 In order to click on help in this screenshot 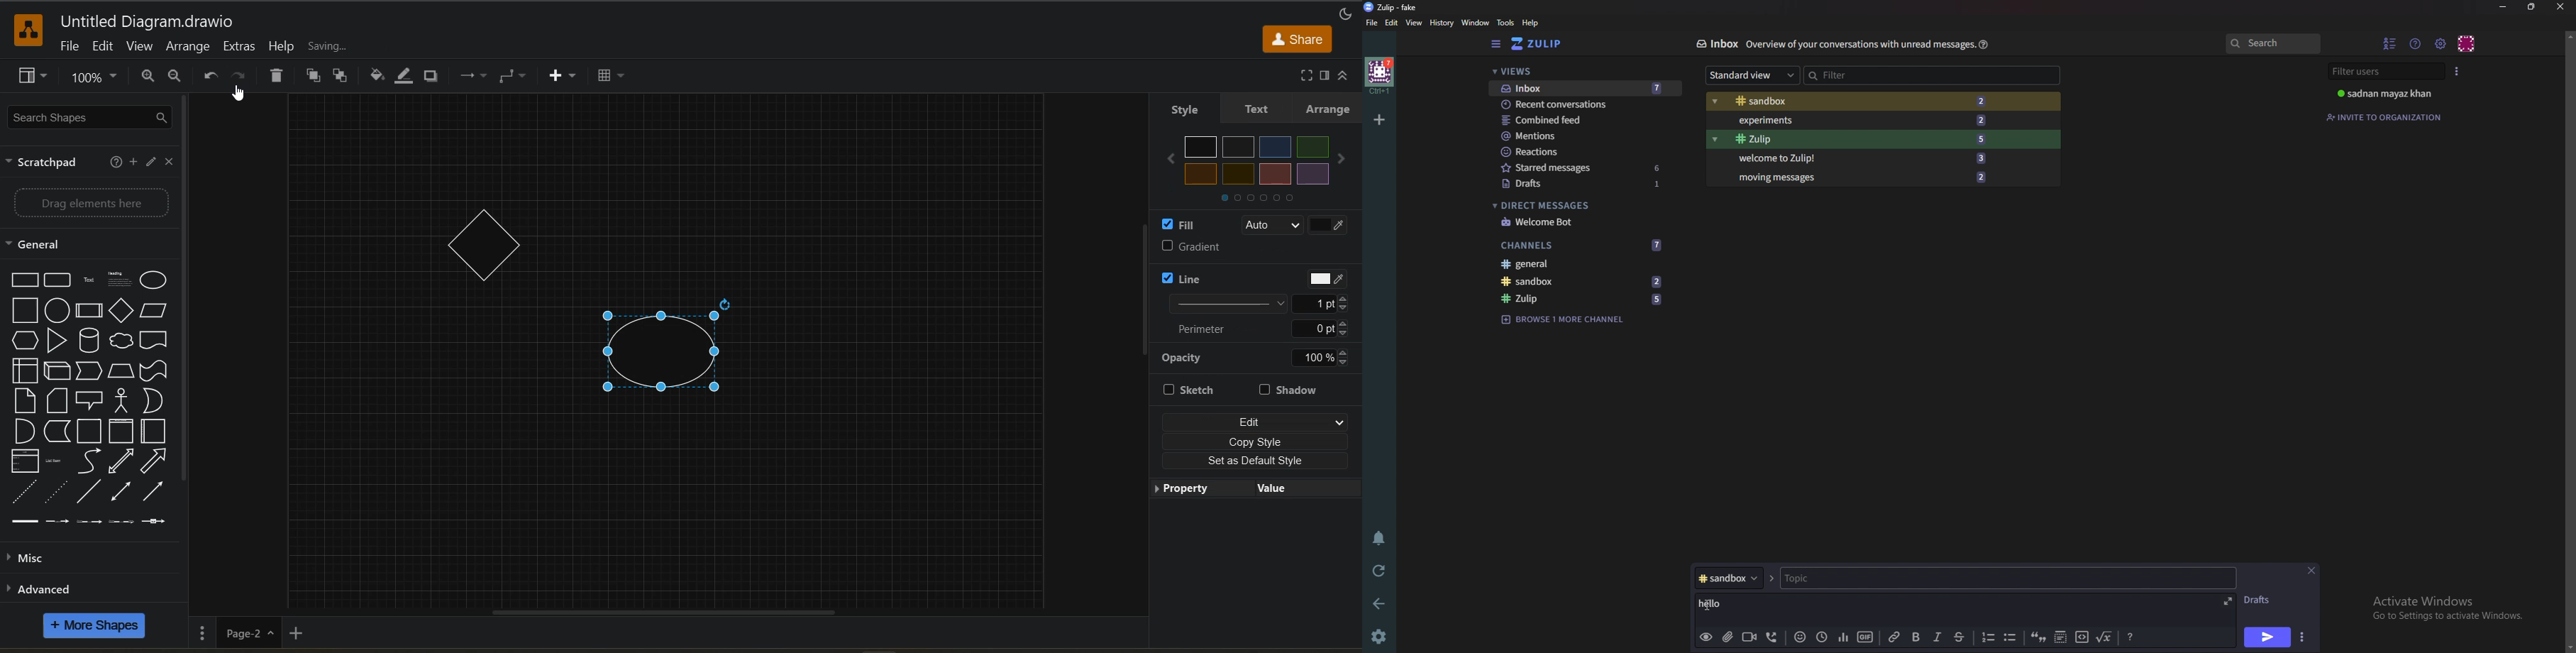, I will do `click(1983, 44)`.